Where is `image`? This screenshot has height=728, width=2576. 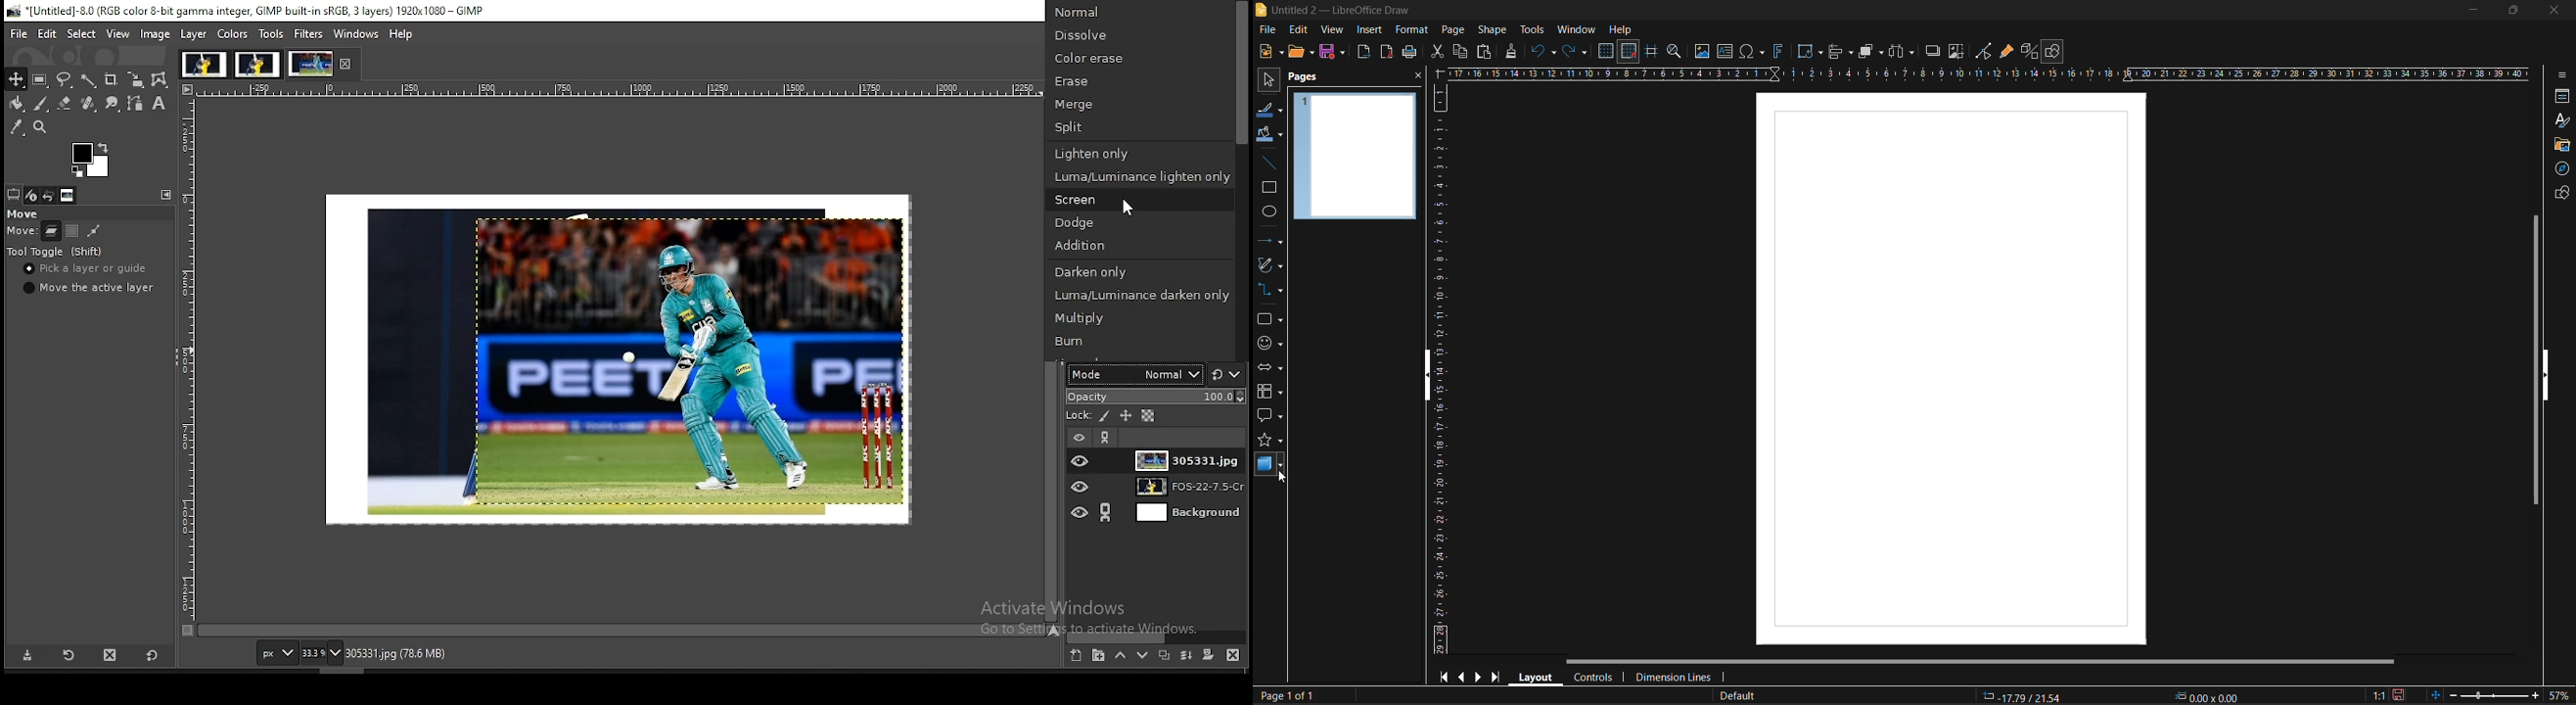
image is located at coordinates (156, 34).